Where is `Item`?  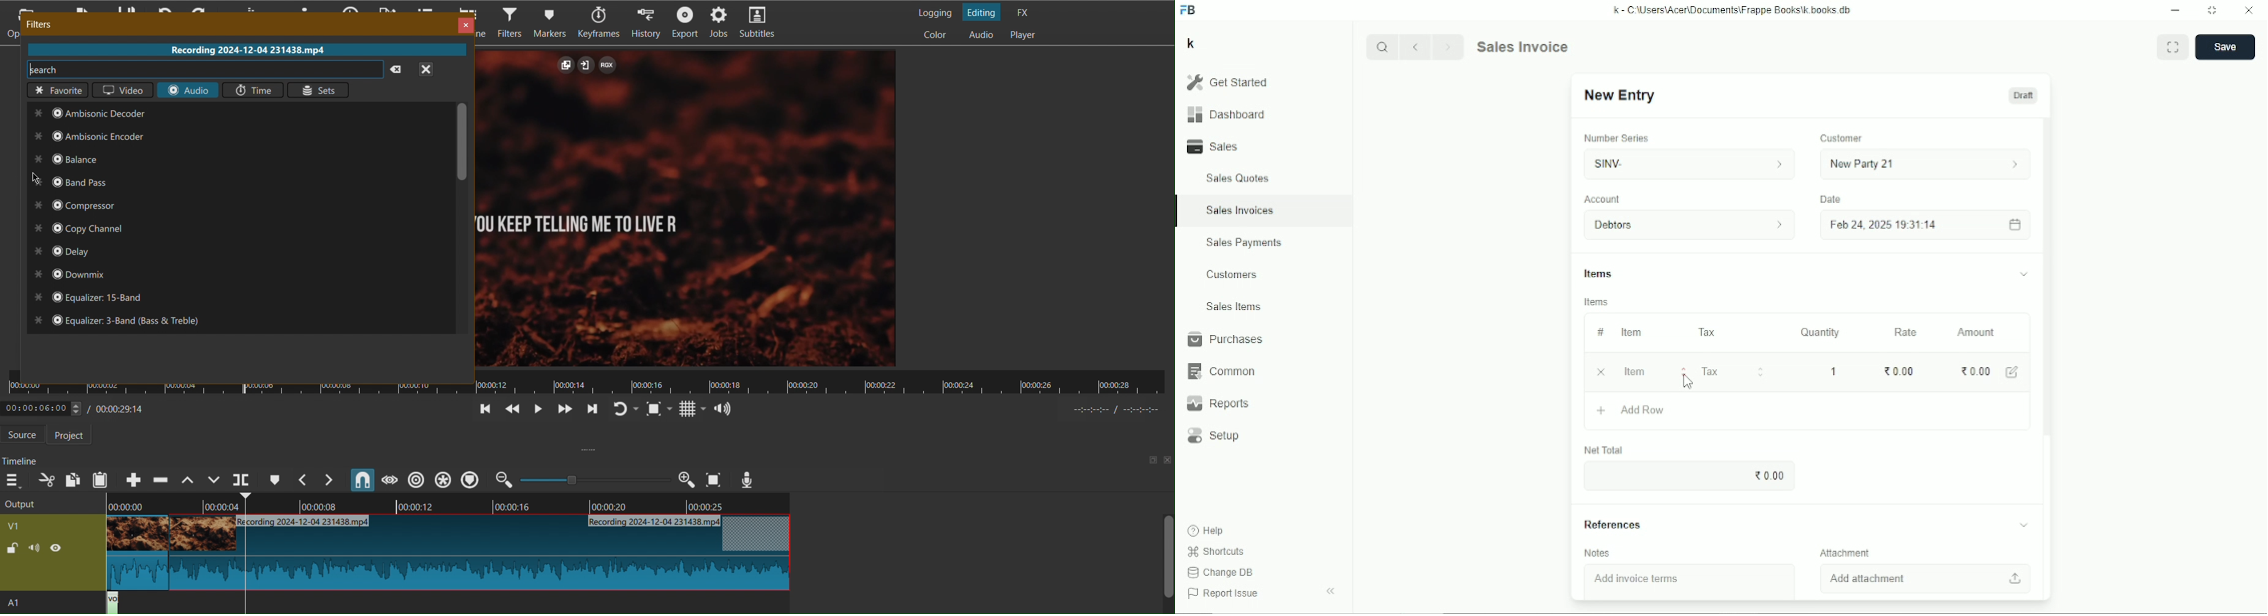 Item is located at coordinates (1655, 371).